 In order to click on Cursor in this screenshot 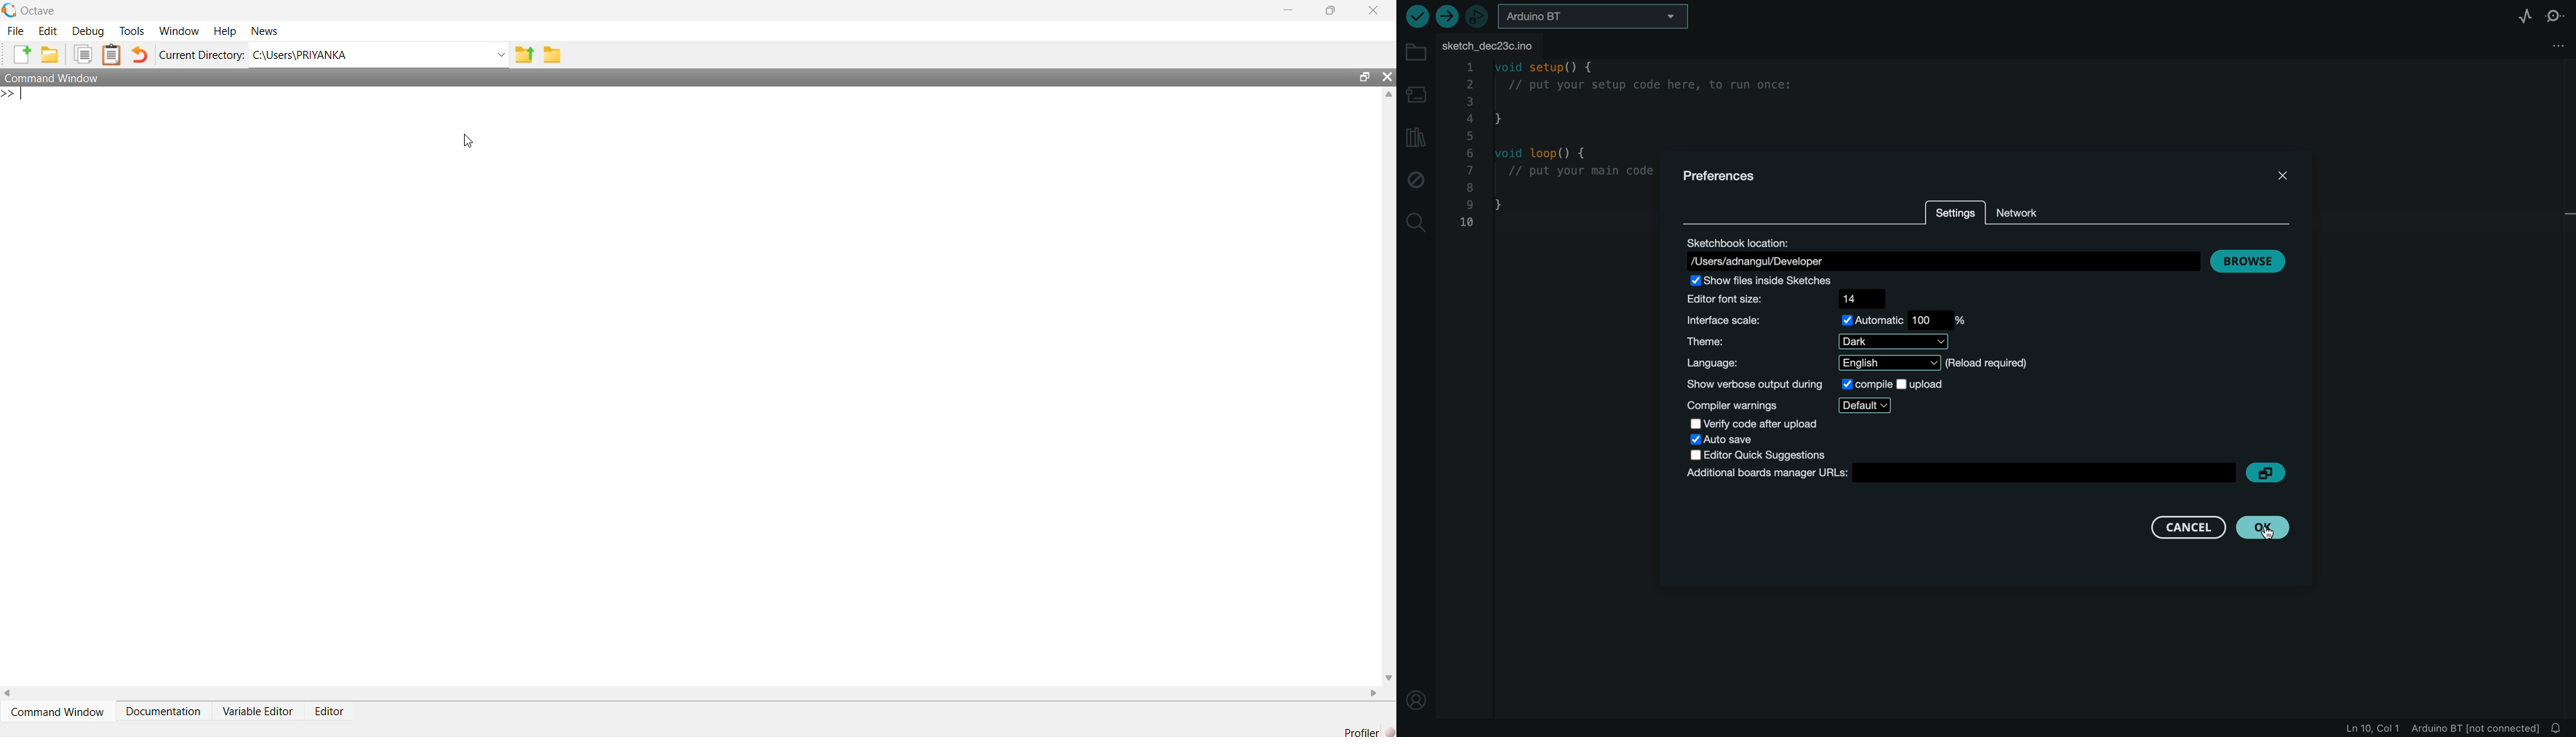, I will do `click(458, 142)`.